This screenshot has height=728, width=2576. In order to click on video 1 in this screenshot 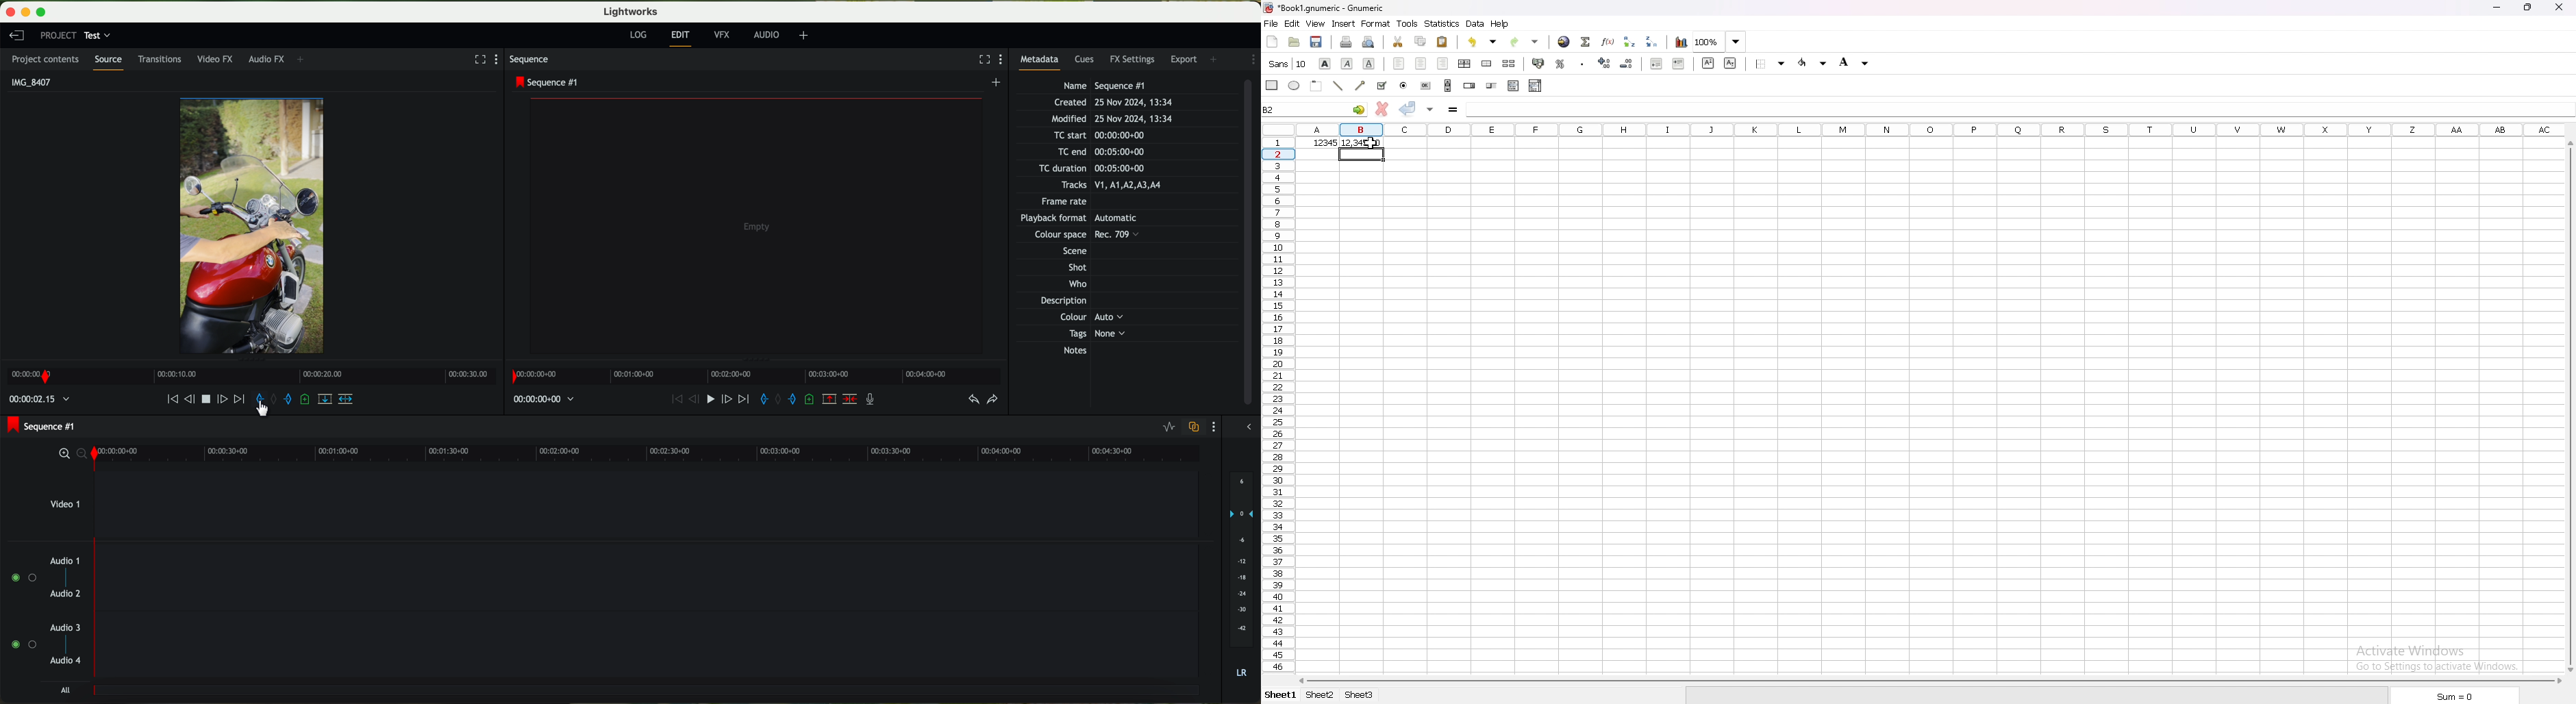, I will do `click(606, 503)`.